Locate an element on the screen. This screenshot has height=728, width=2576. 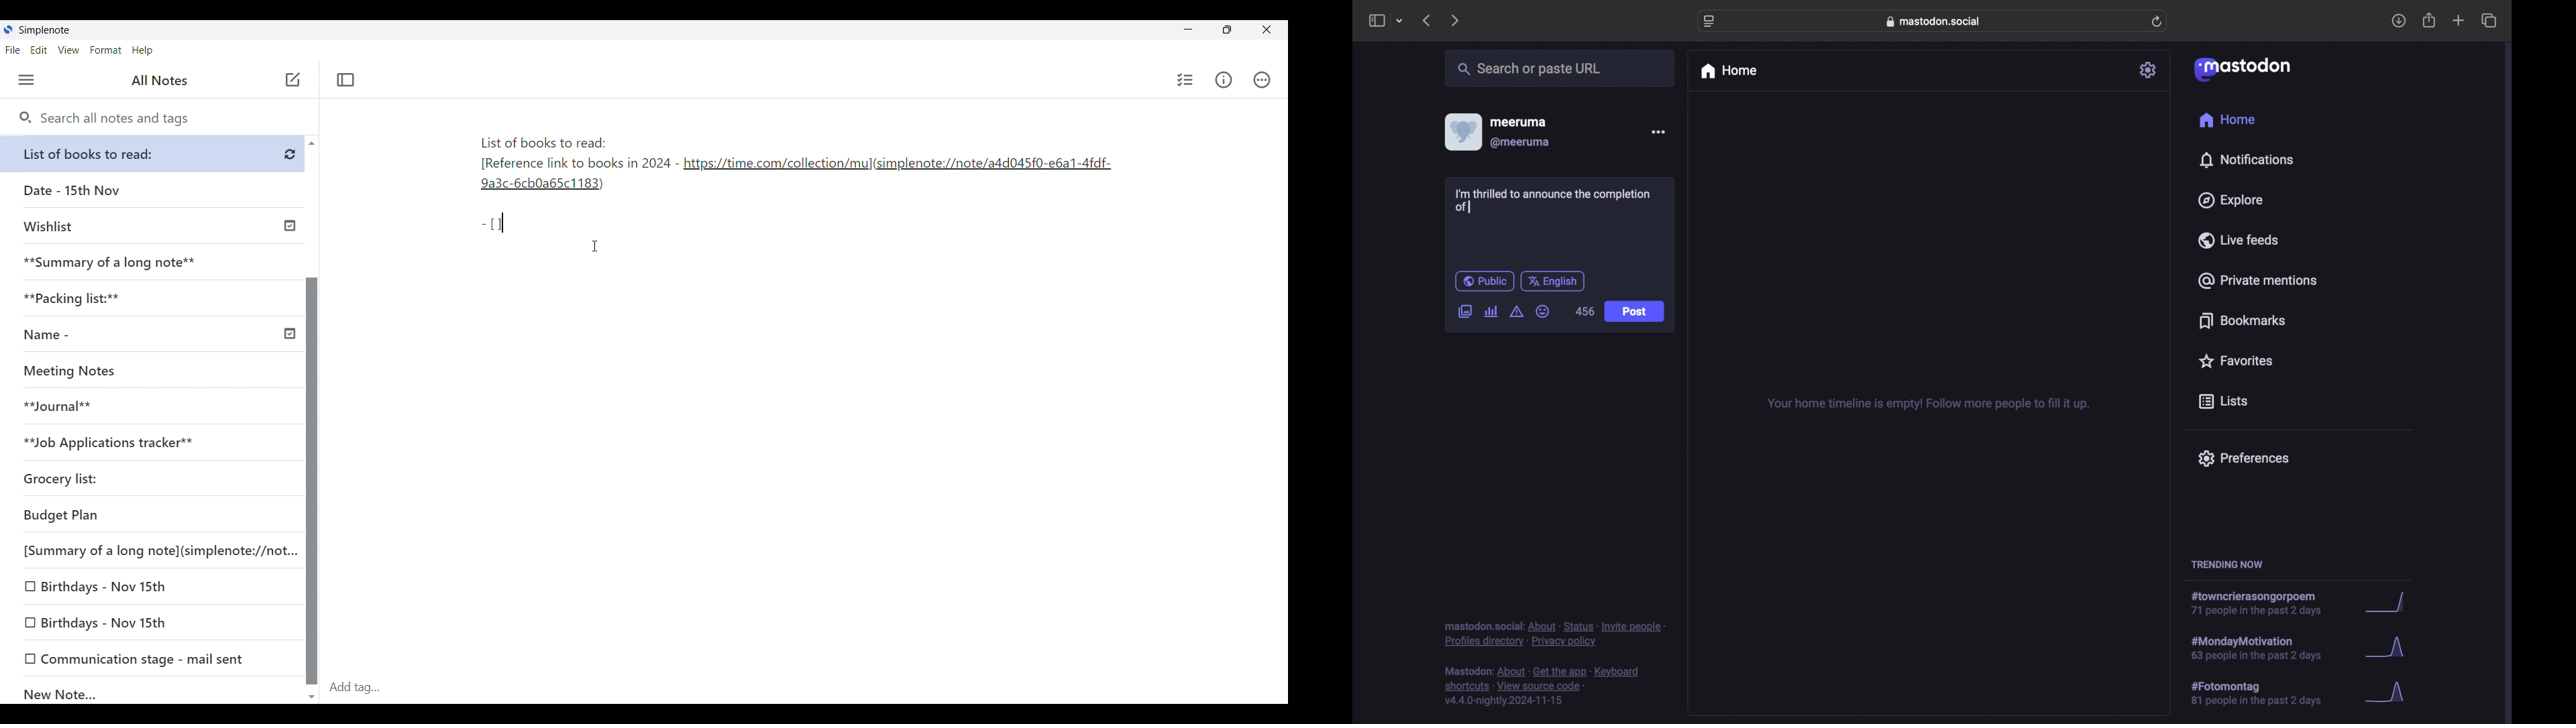
add content warning is located at coordinates (1518, 312).